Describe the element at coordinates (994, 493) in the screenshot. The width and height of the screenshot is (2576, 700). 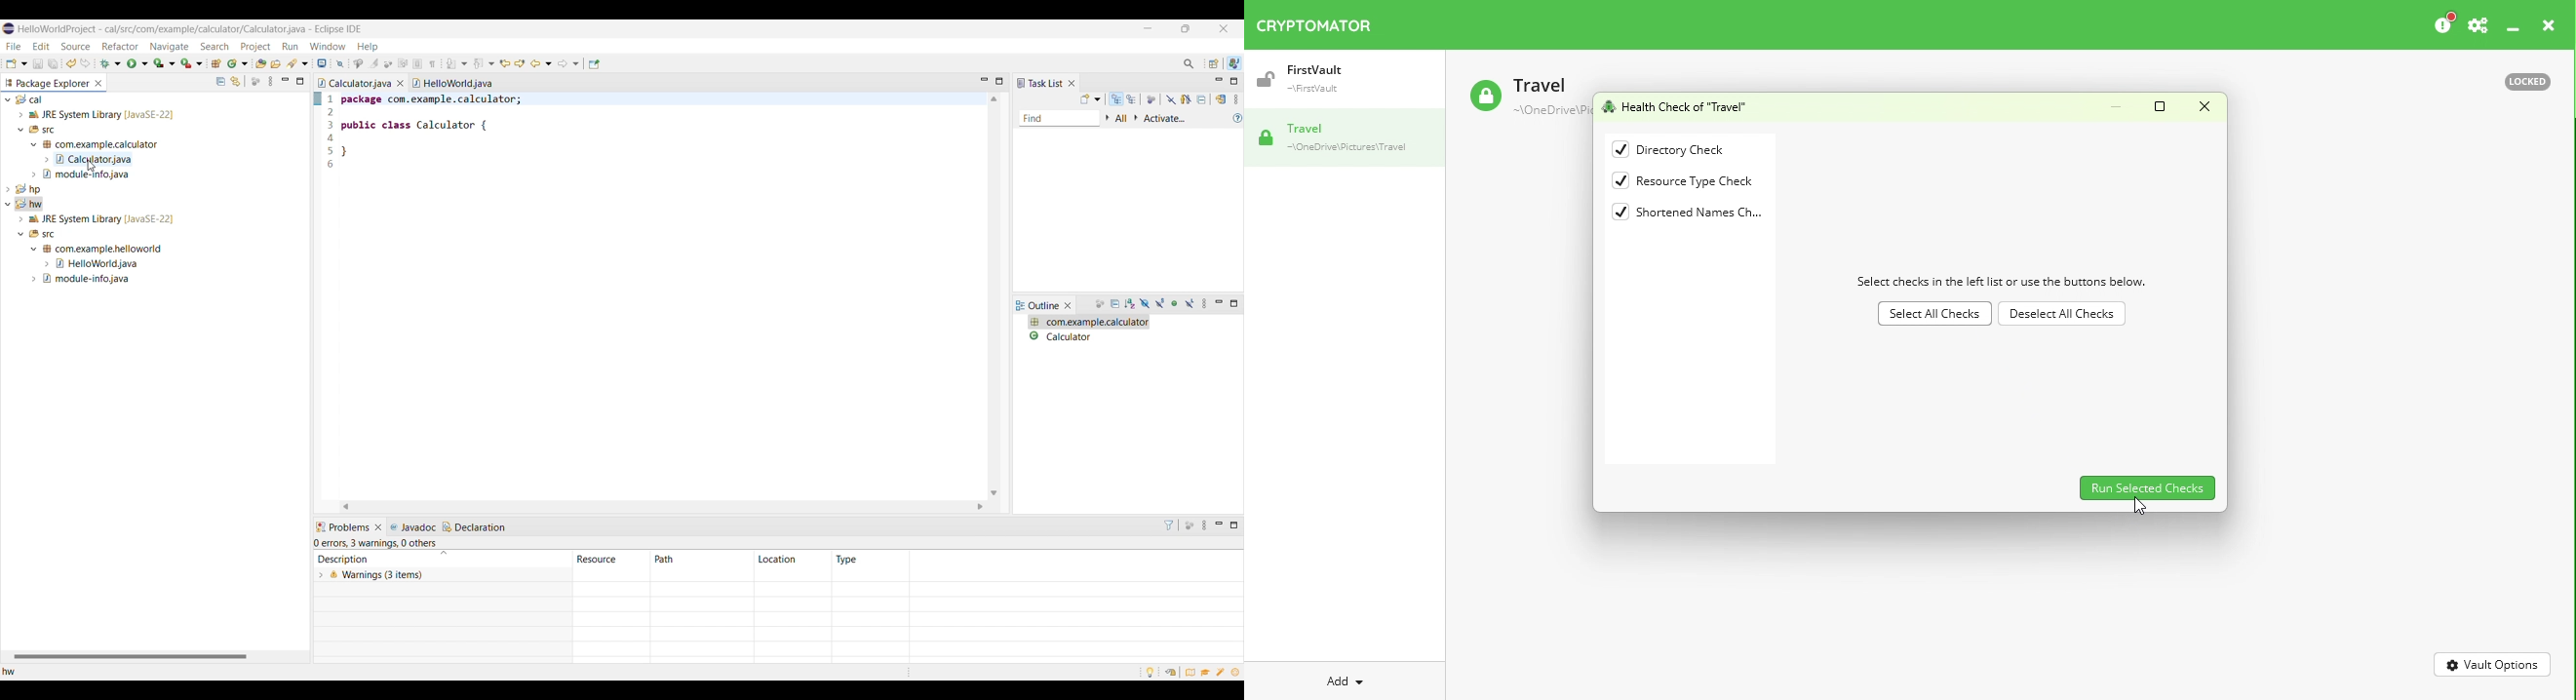
I see `Quick slide to bottom` at that location.